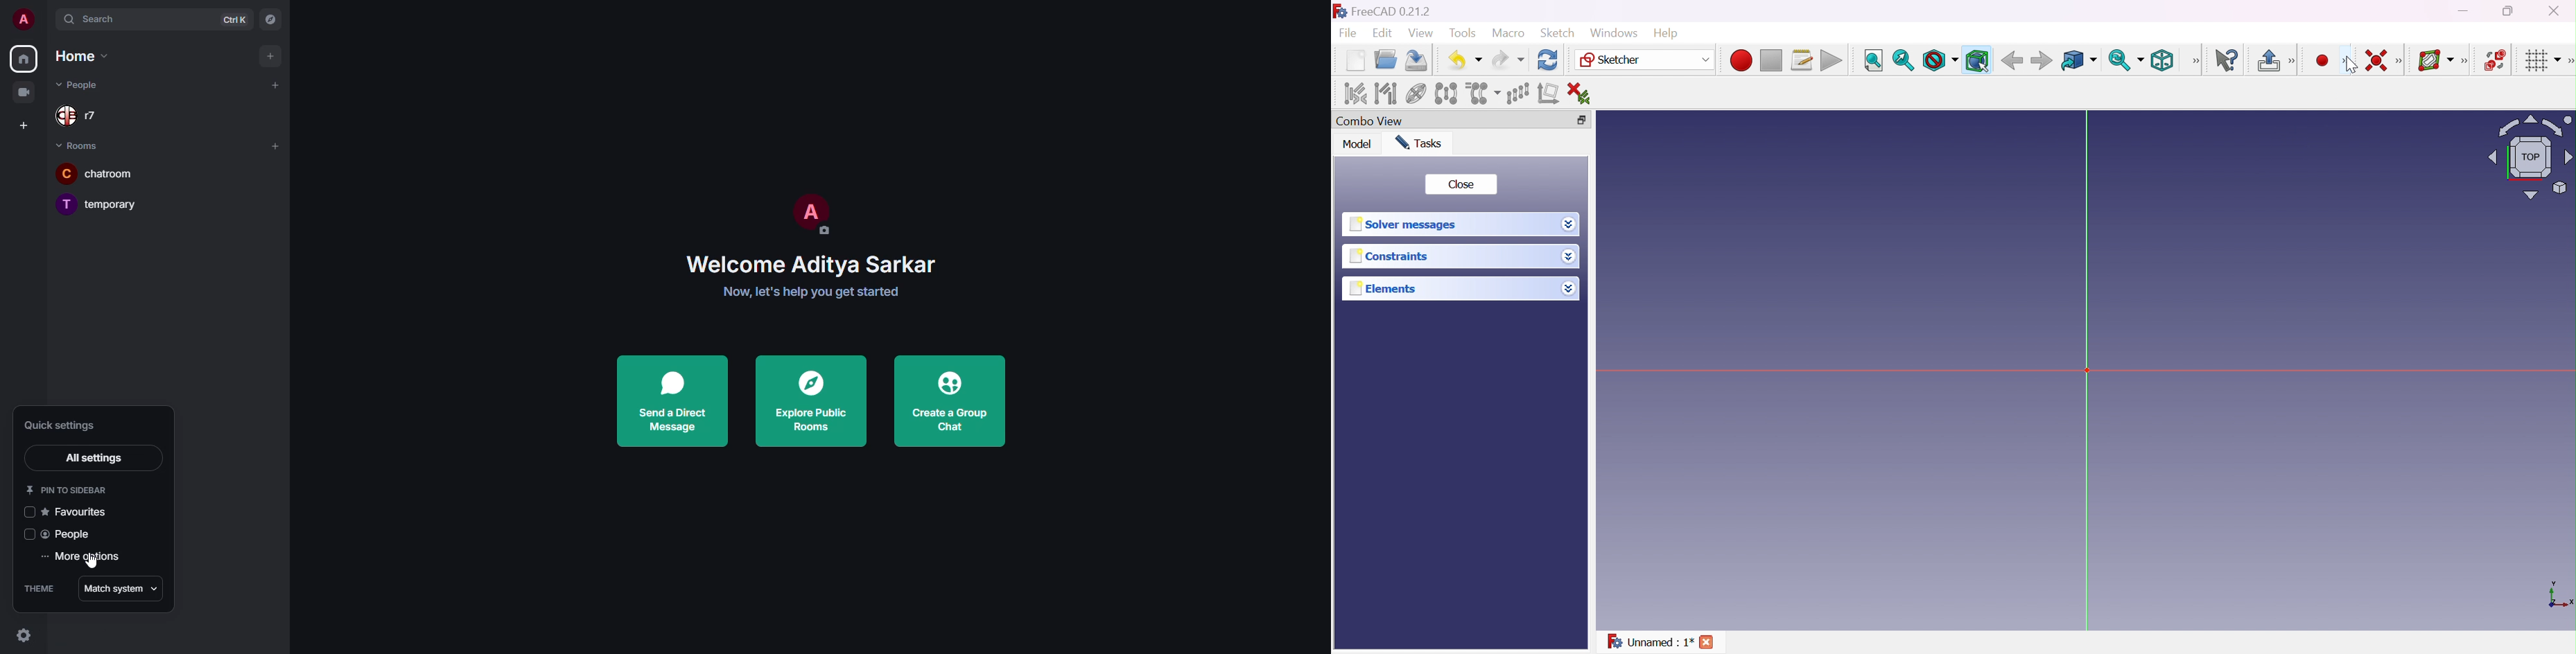 Image resolution: width=2576 pixels, height=672 pixels. Describe the element at coordinates (2196, 60) in the screenshot. I see `[View]` at that location.